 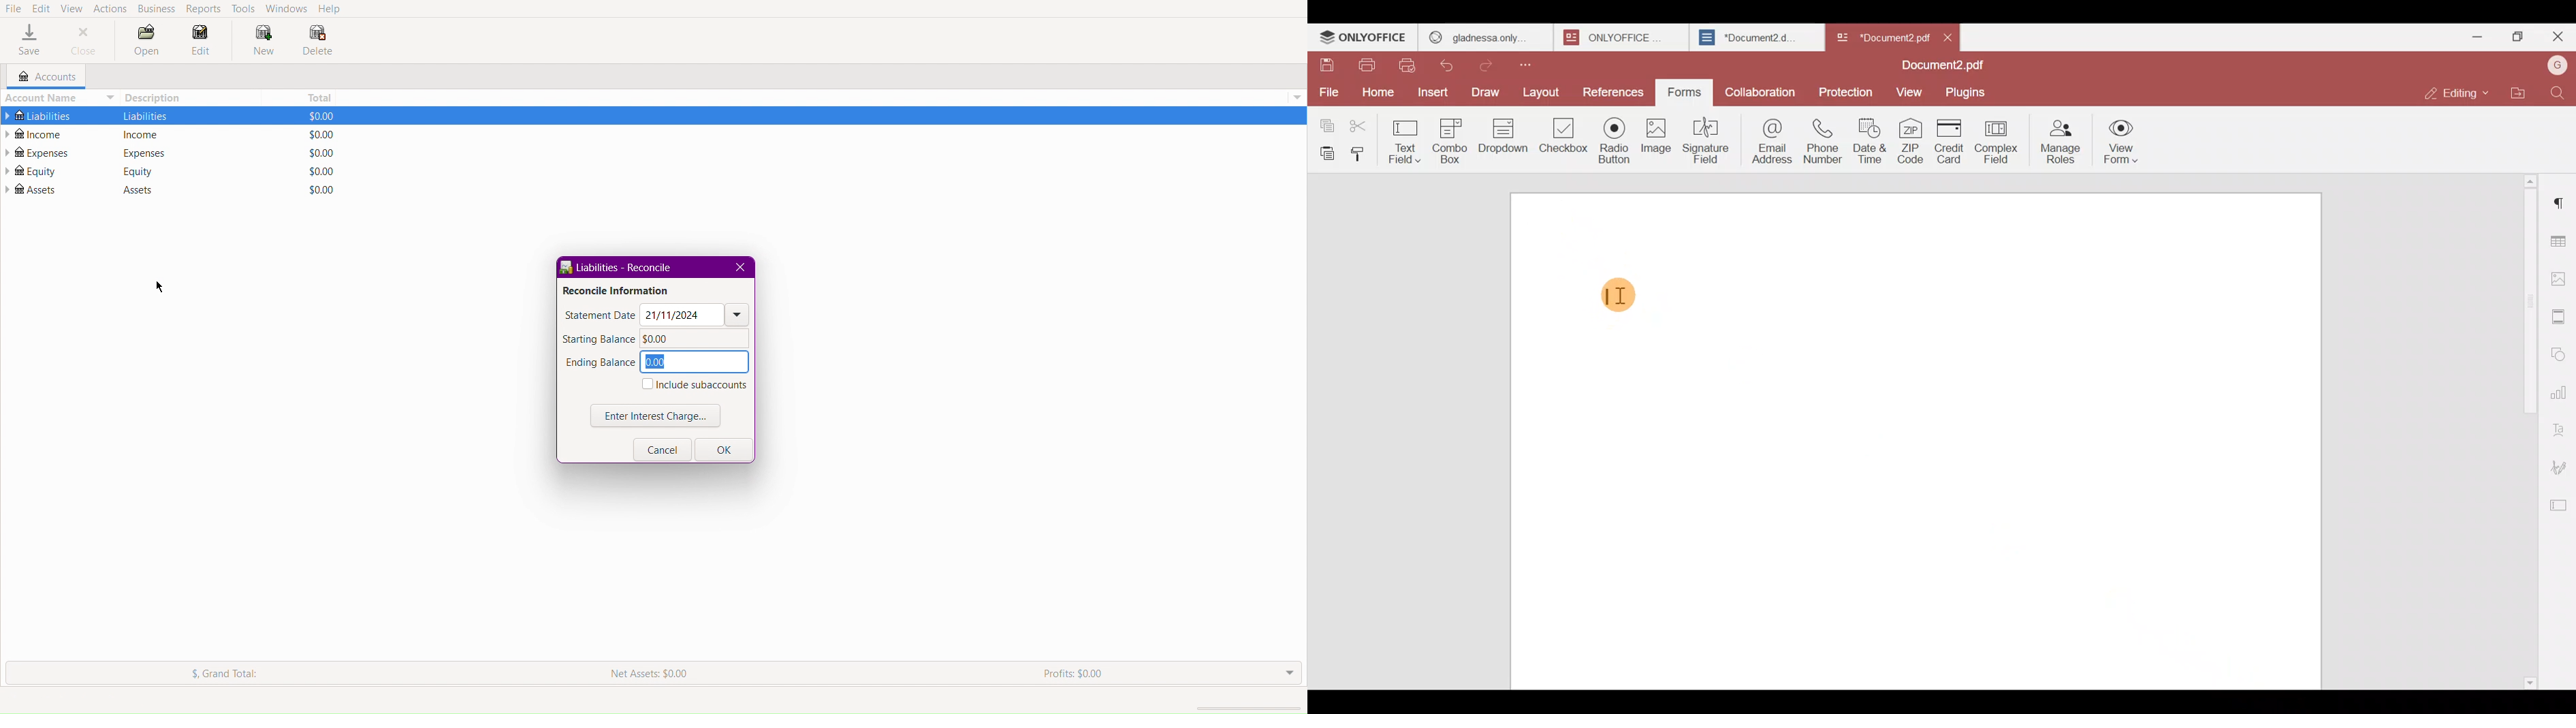 I want to click on Protection, so click(x=1847, y=91).